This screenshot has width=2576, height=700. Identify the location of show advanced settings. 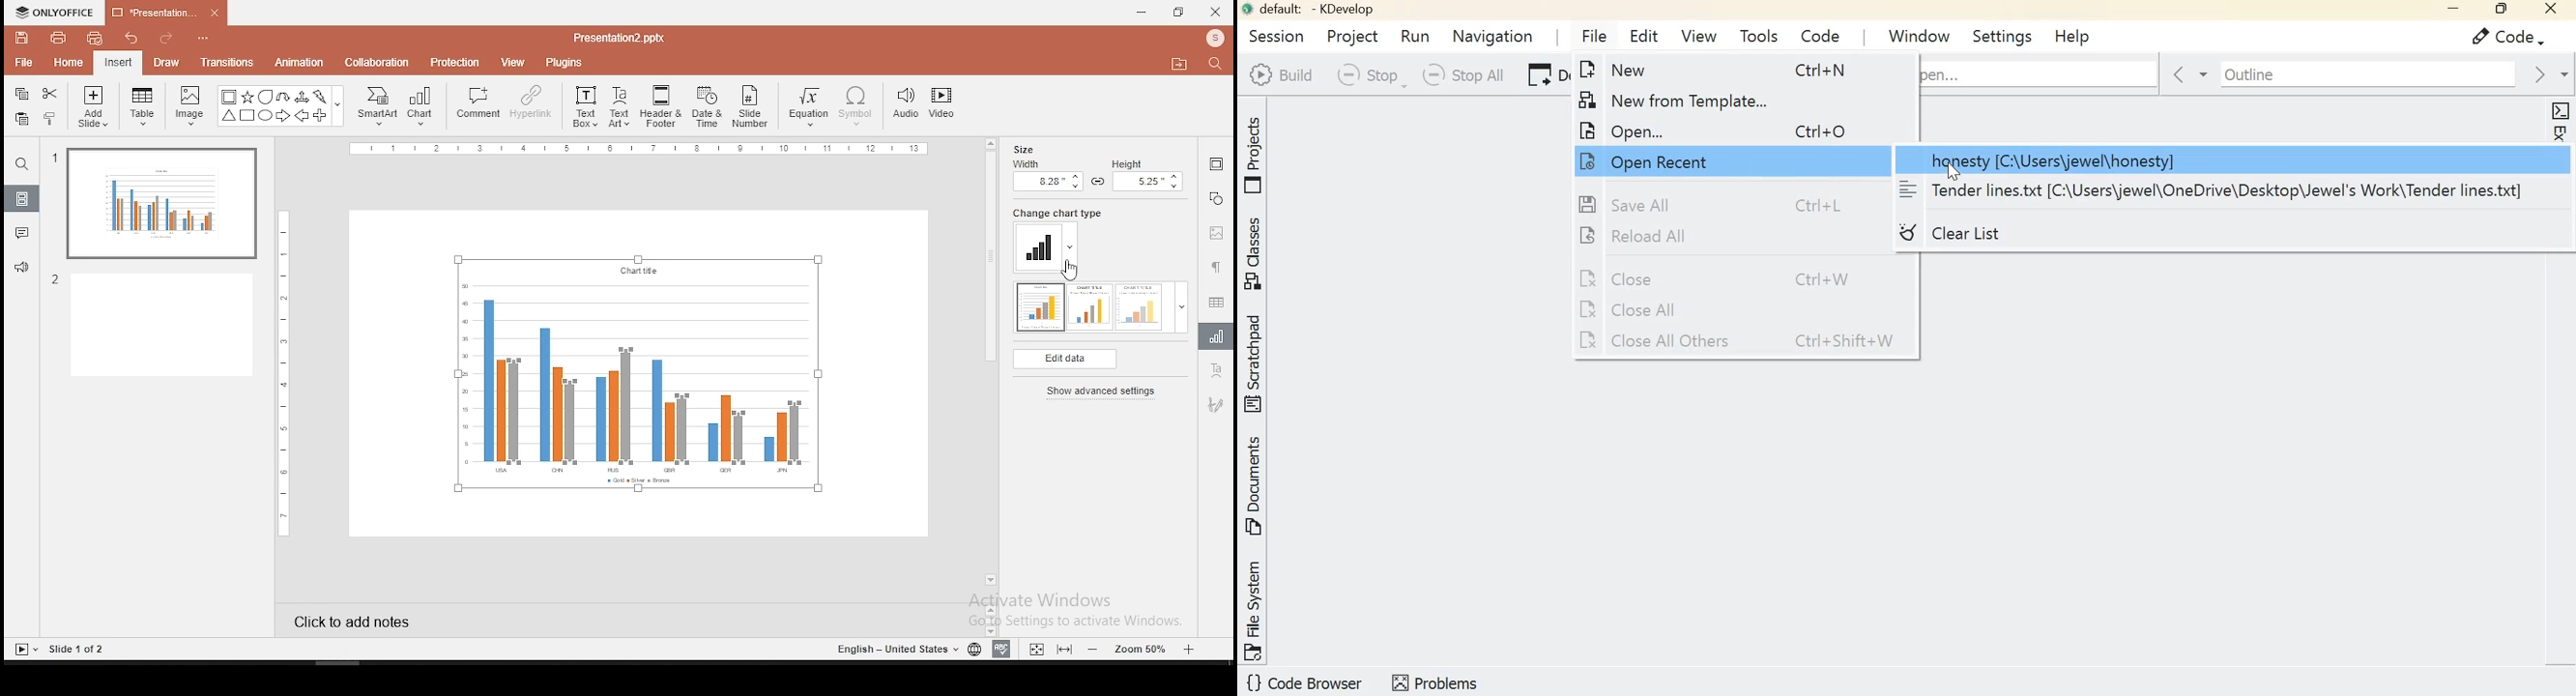
(1101, 393).